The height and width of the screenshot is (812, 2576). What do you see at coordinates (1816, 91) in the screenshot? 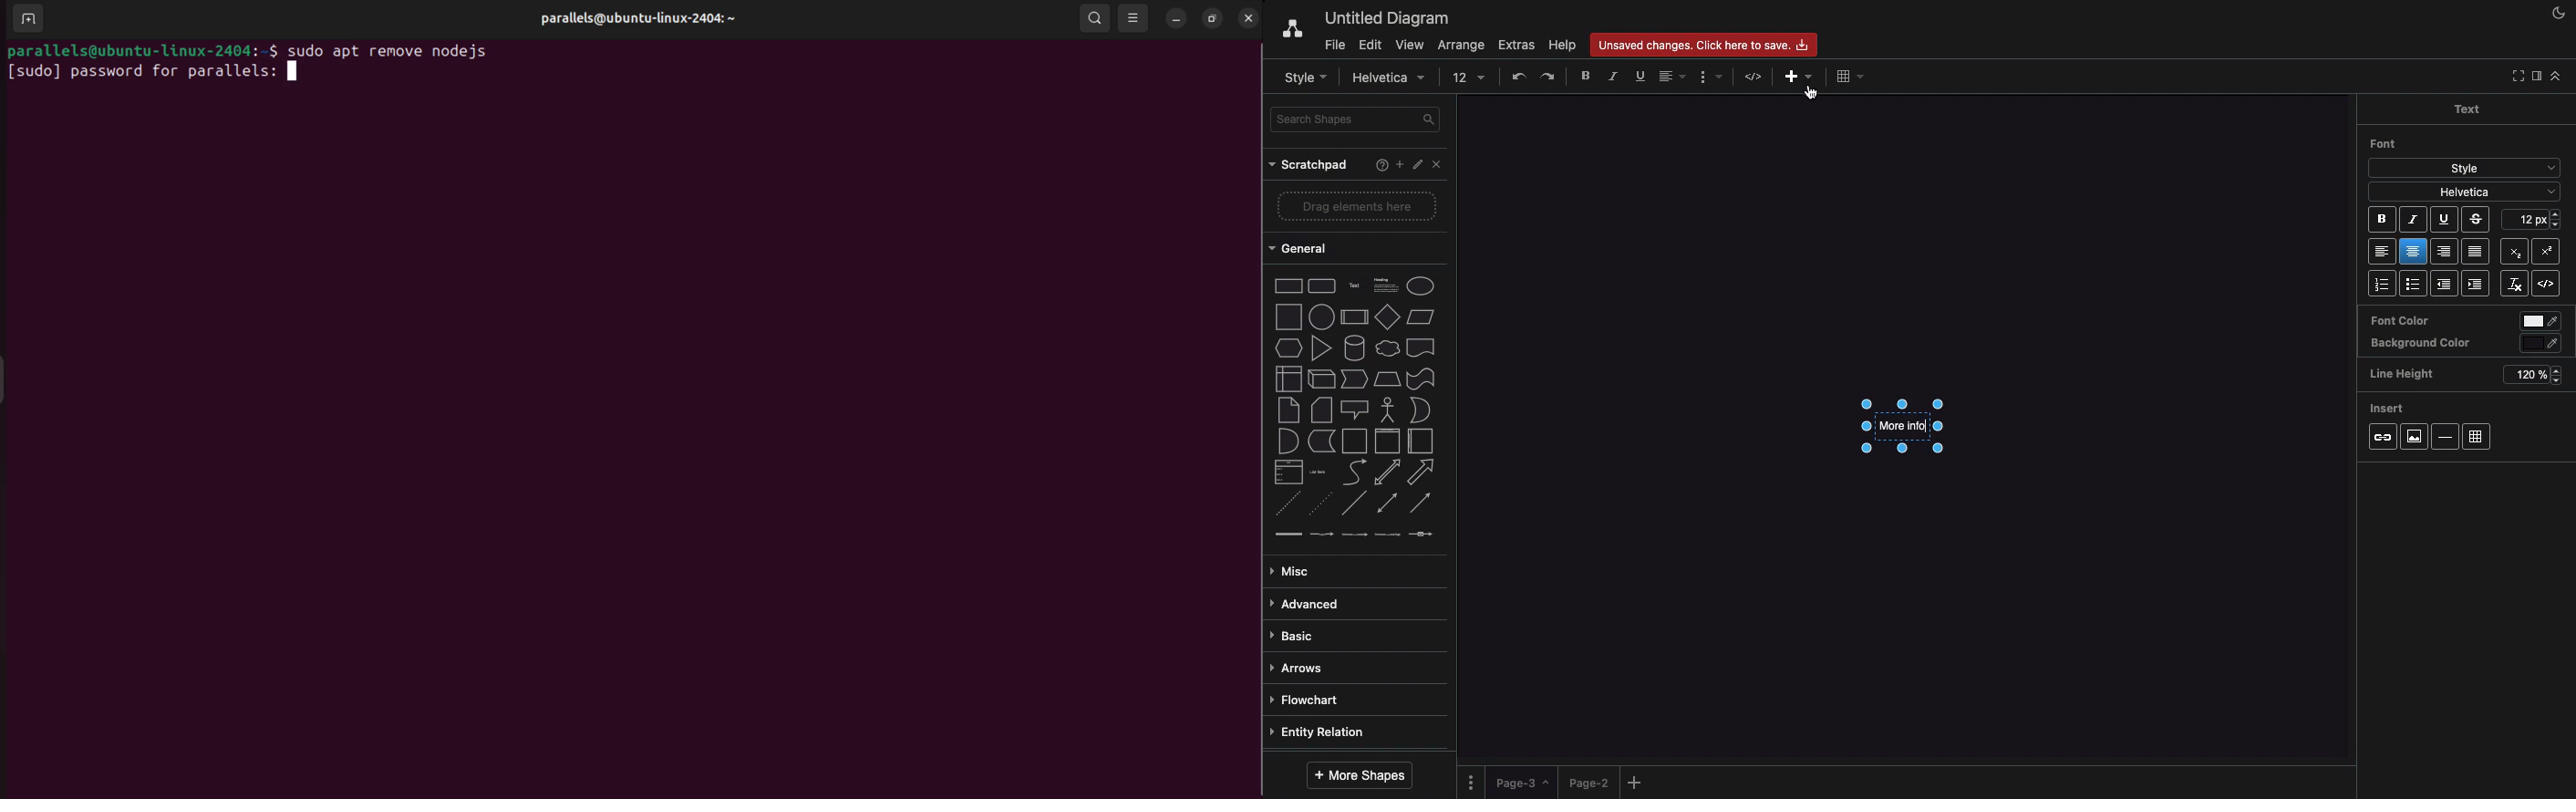
I see `Cursor` at bounding box center [1816, 91].